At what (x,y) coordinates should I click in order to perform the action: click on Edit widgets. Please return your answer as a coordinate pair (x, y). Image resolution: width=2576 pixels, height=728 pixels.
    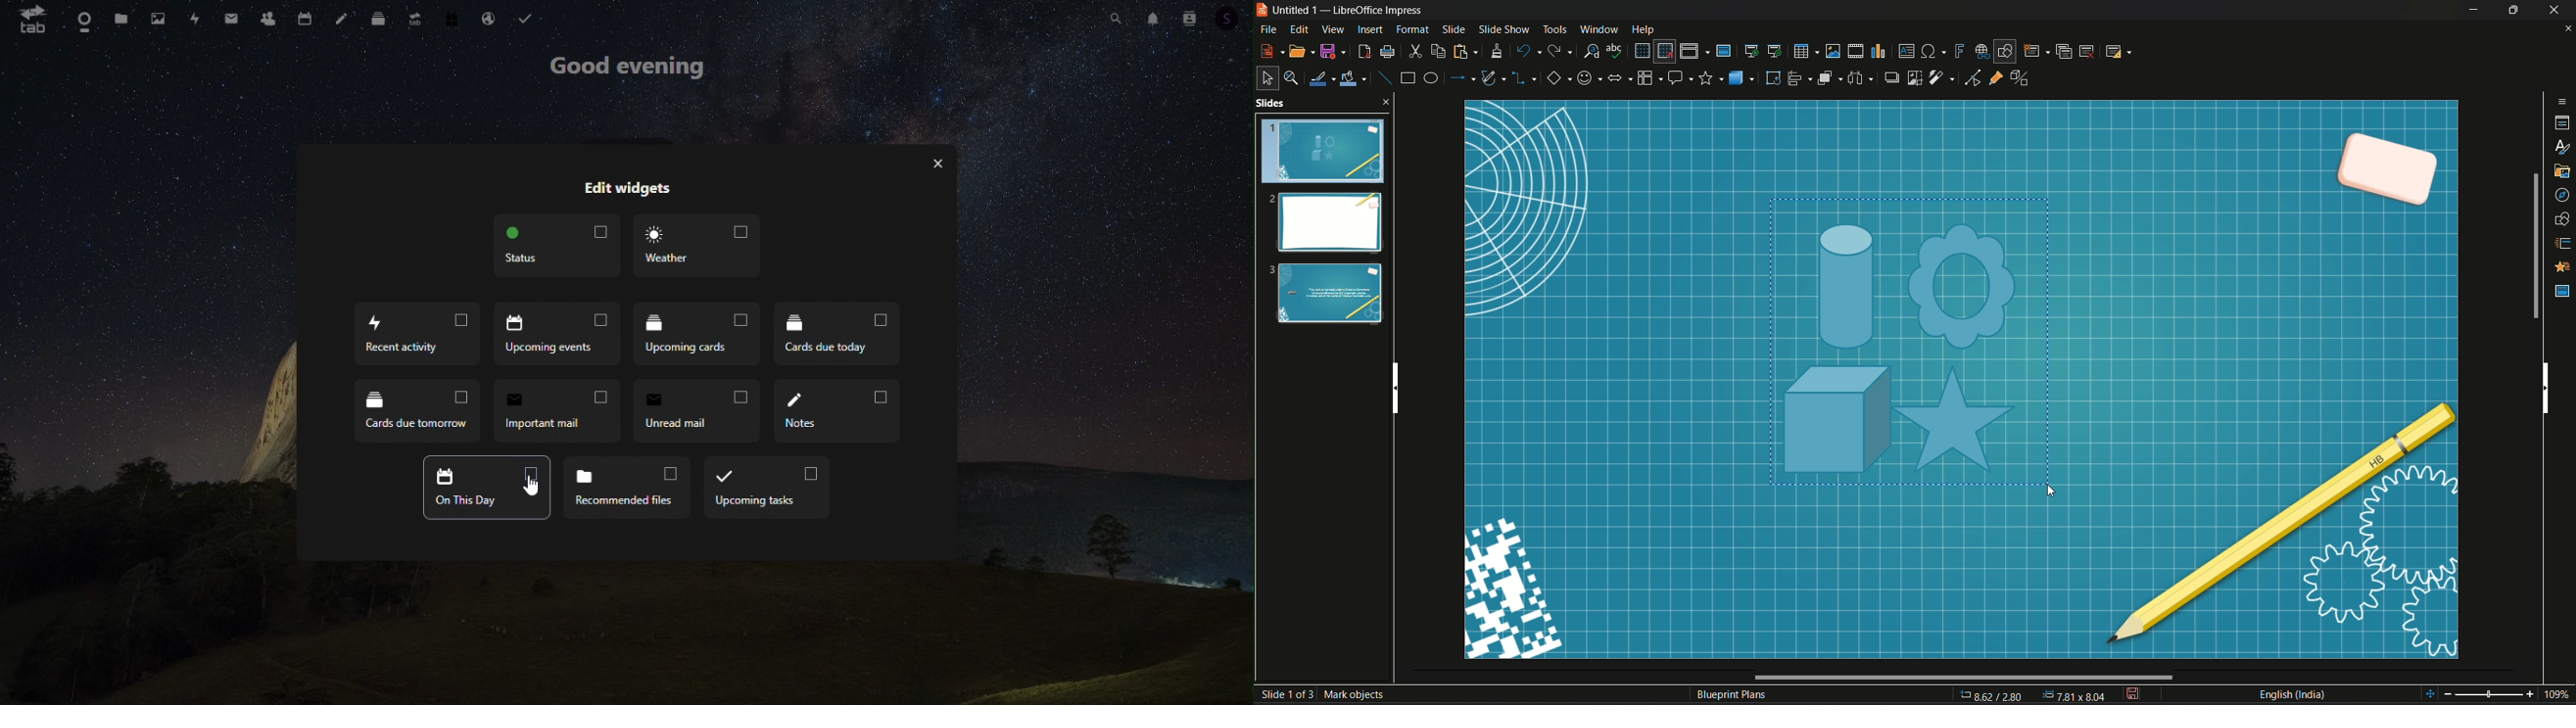
    Looking at the image, I should click on (626, 188).